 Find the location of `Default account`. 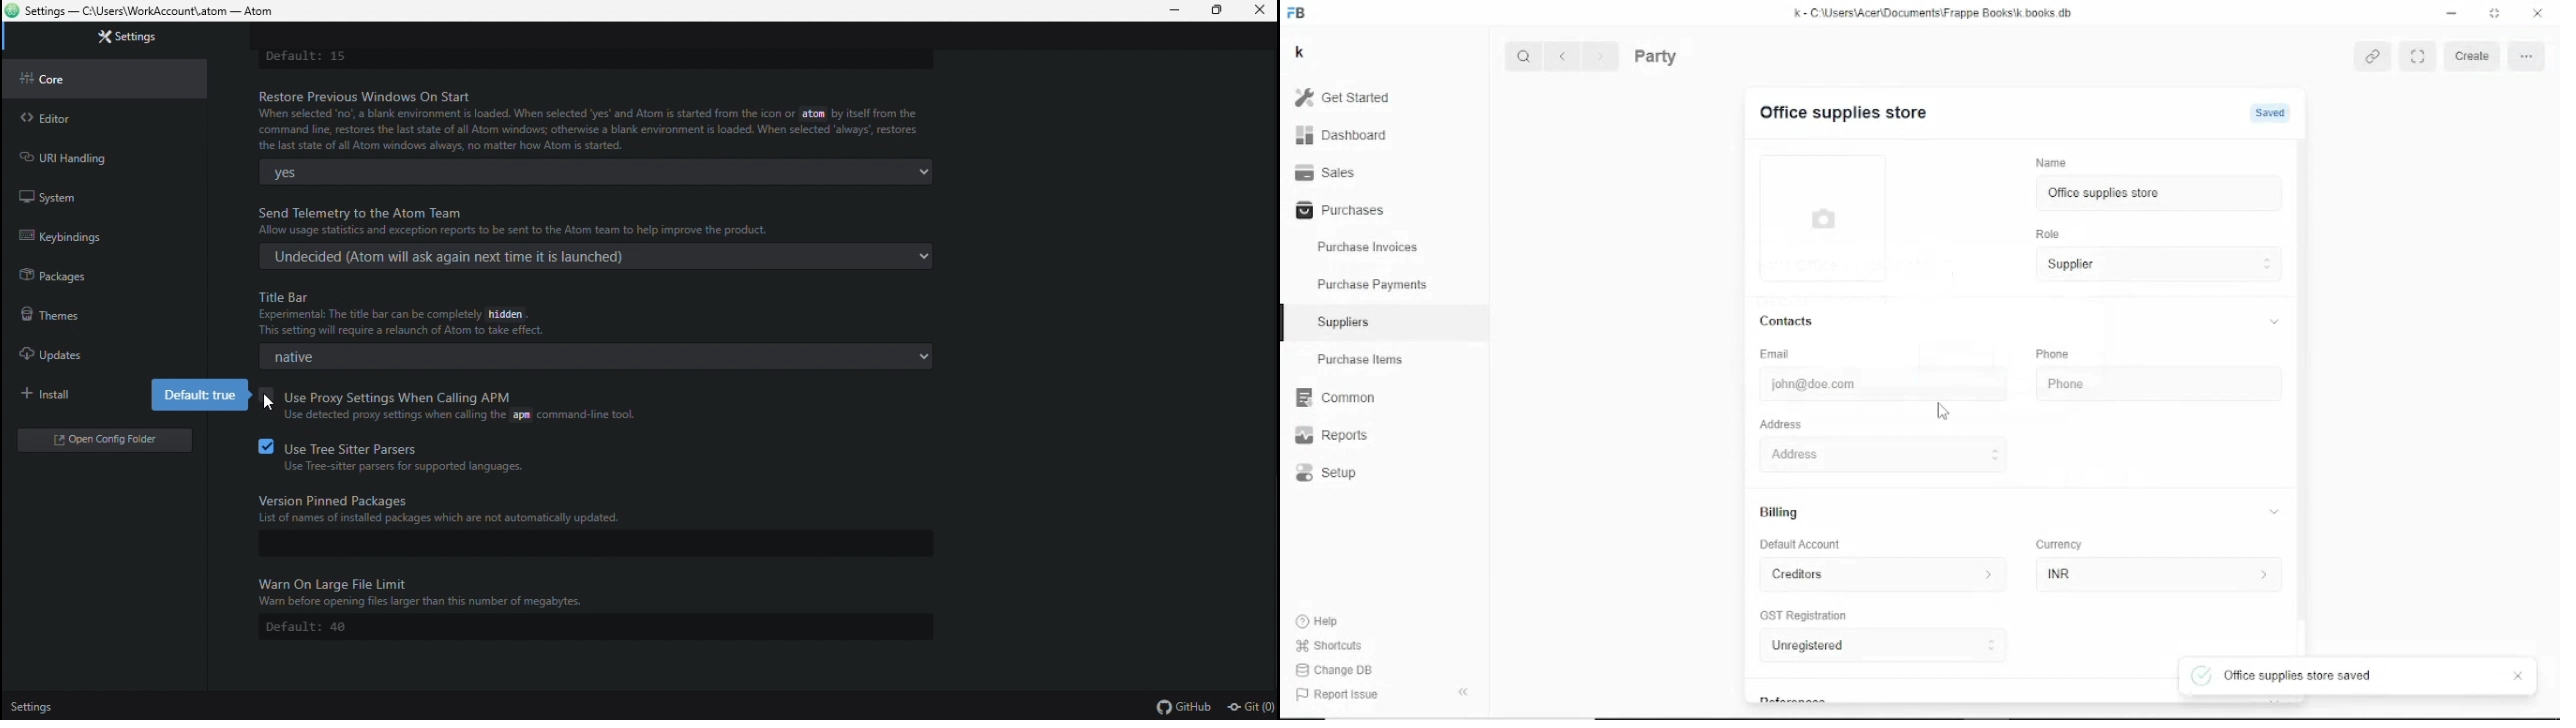

Default account is located at coordinates (1802, 545).